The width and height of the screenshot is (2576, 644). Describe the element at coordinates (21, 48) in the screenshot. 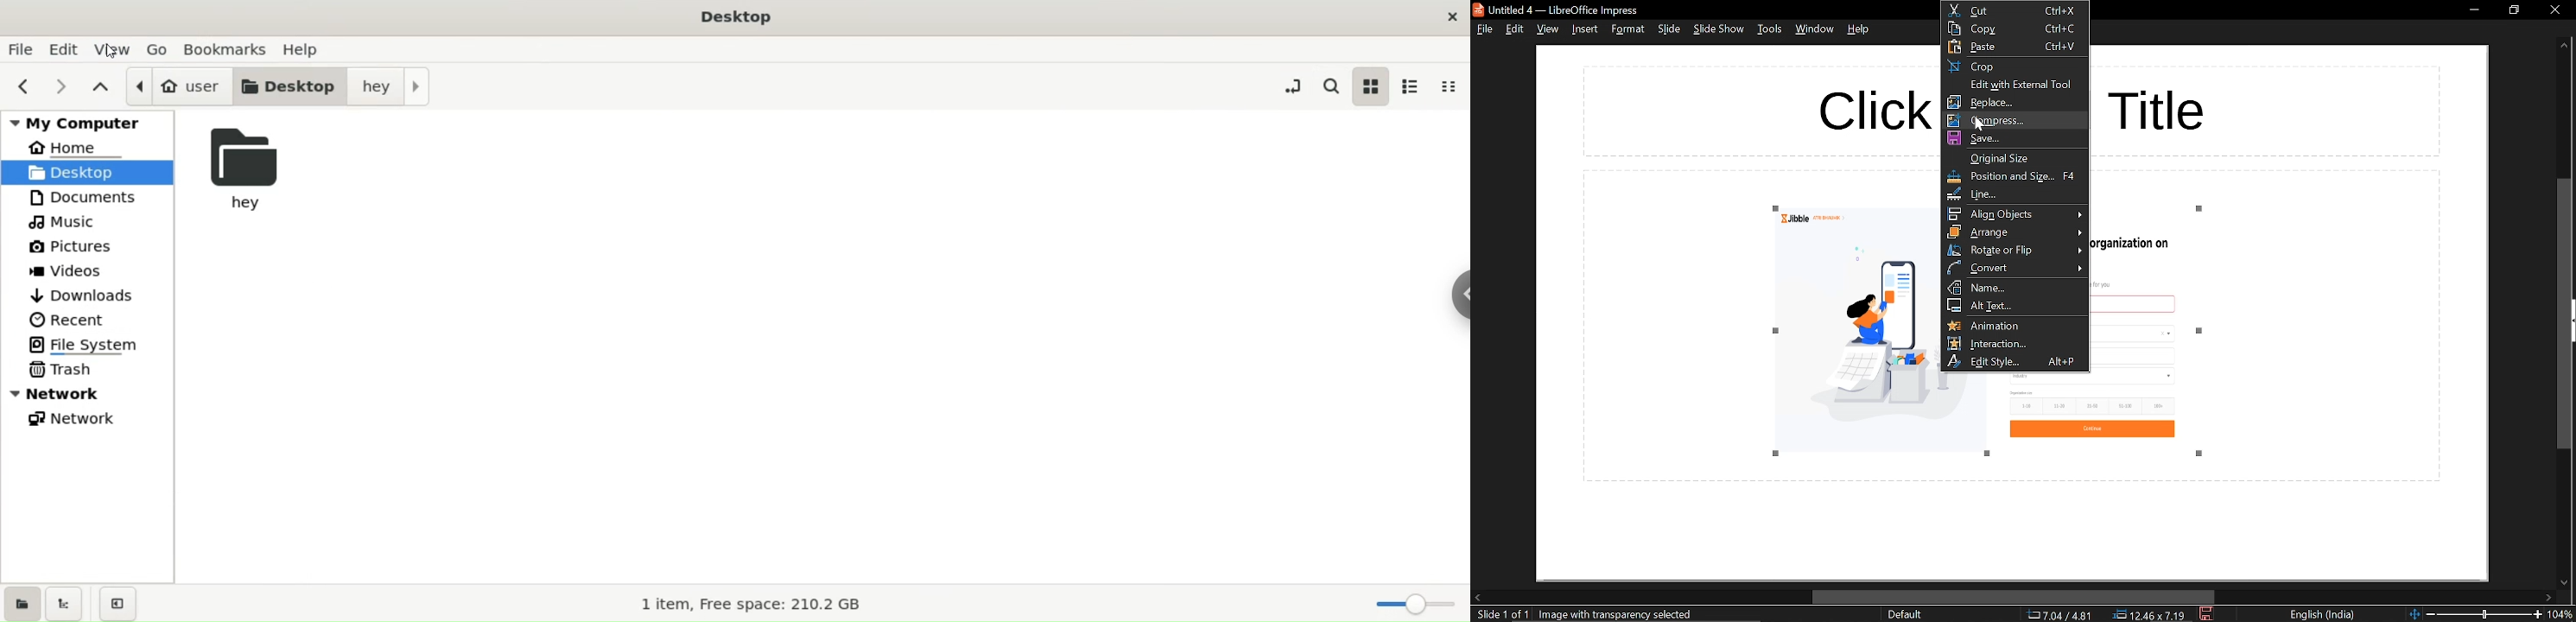

I see `file` at that location.